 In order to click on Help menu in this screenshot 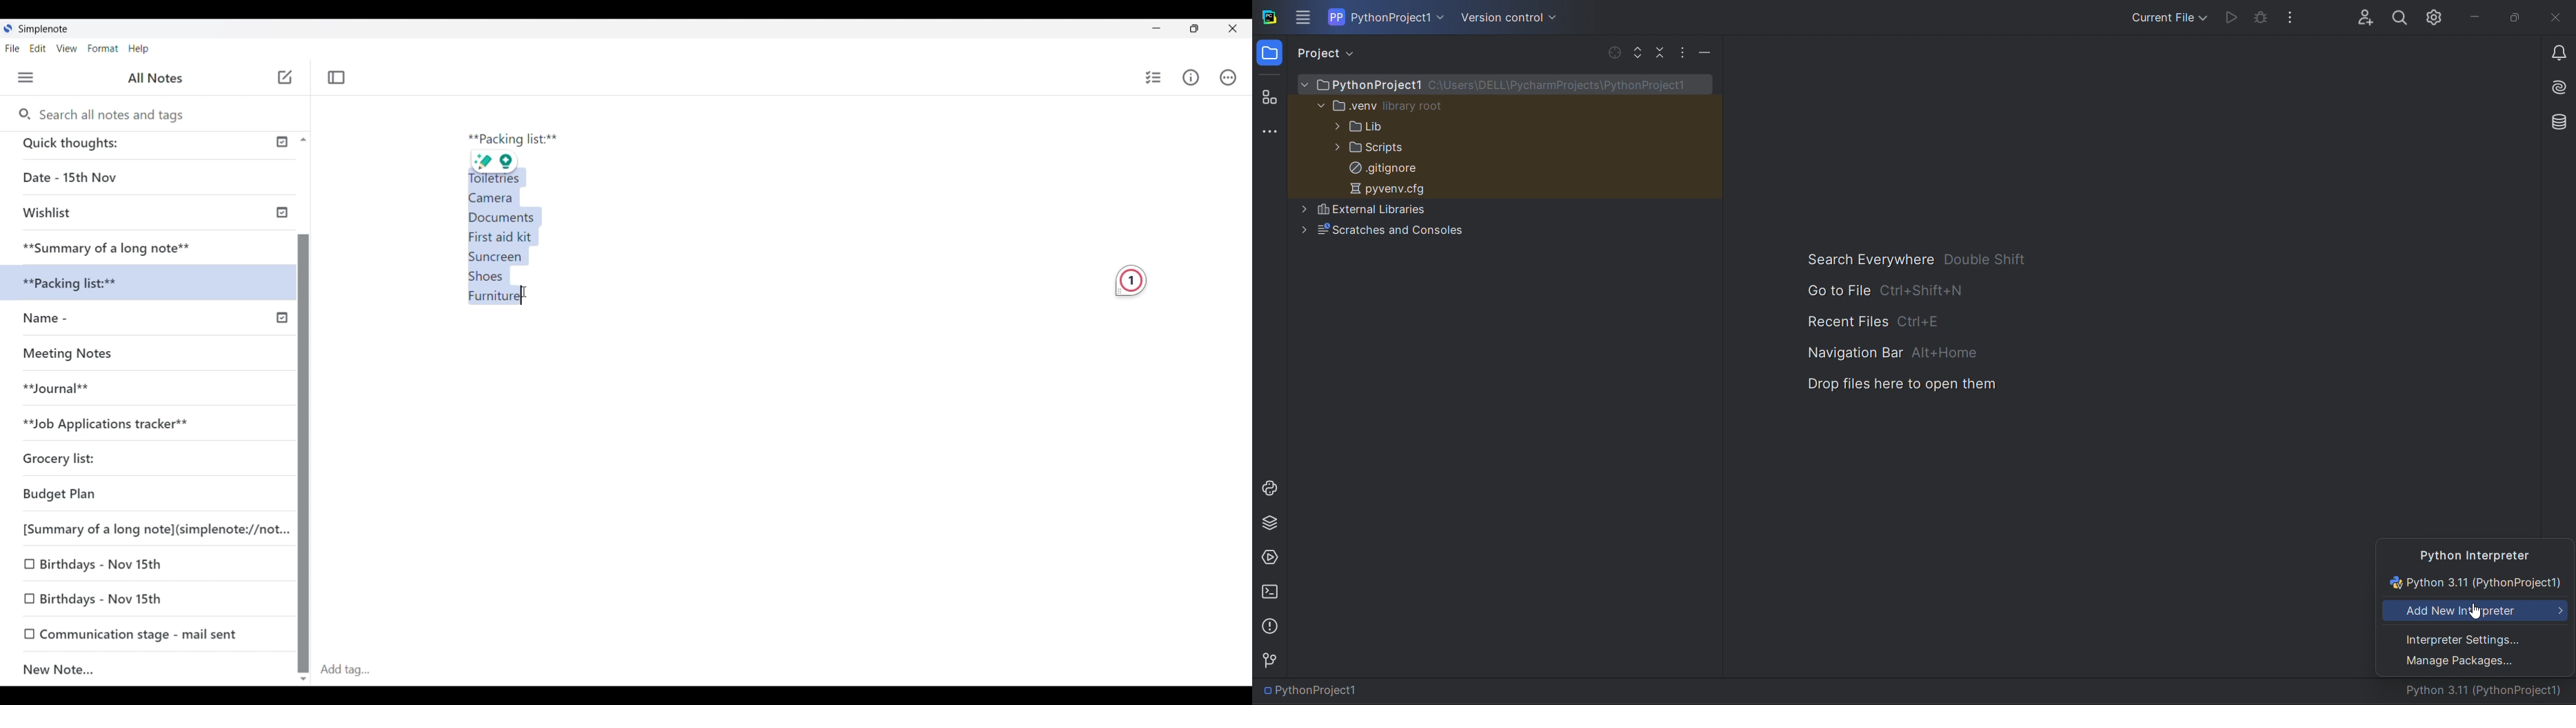, I will do `click(139, 48)`.